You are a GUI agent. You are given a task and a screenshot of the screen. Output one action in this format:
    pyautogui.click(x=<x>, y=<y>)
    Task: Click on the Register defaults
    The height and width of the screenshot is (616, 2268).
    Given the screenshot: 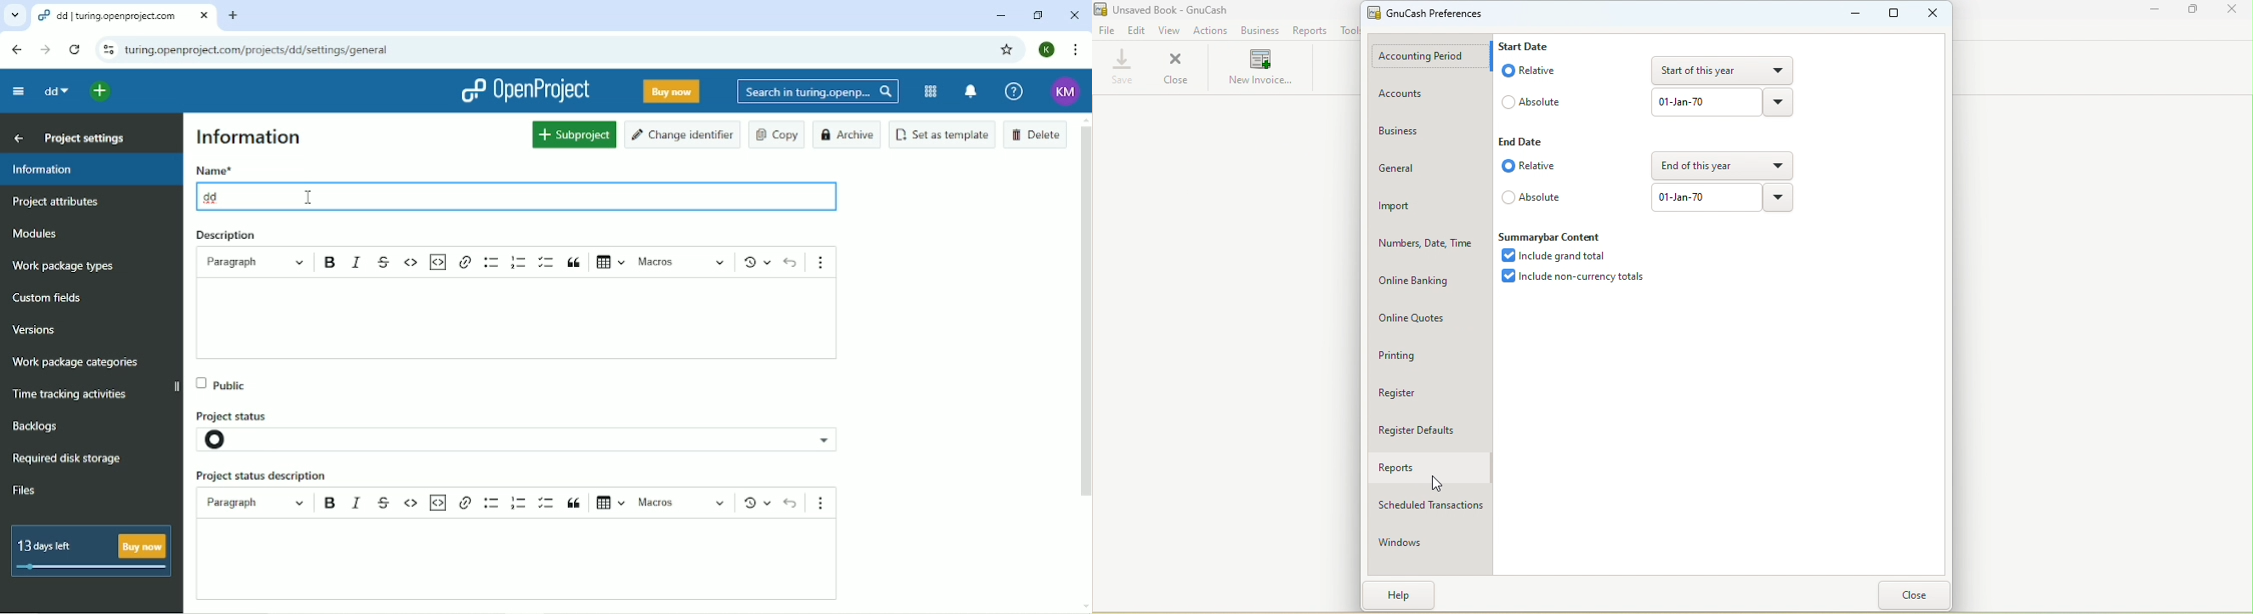 What is the action you would take?
    pyautogui.click(x=1428, y=429)
    